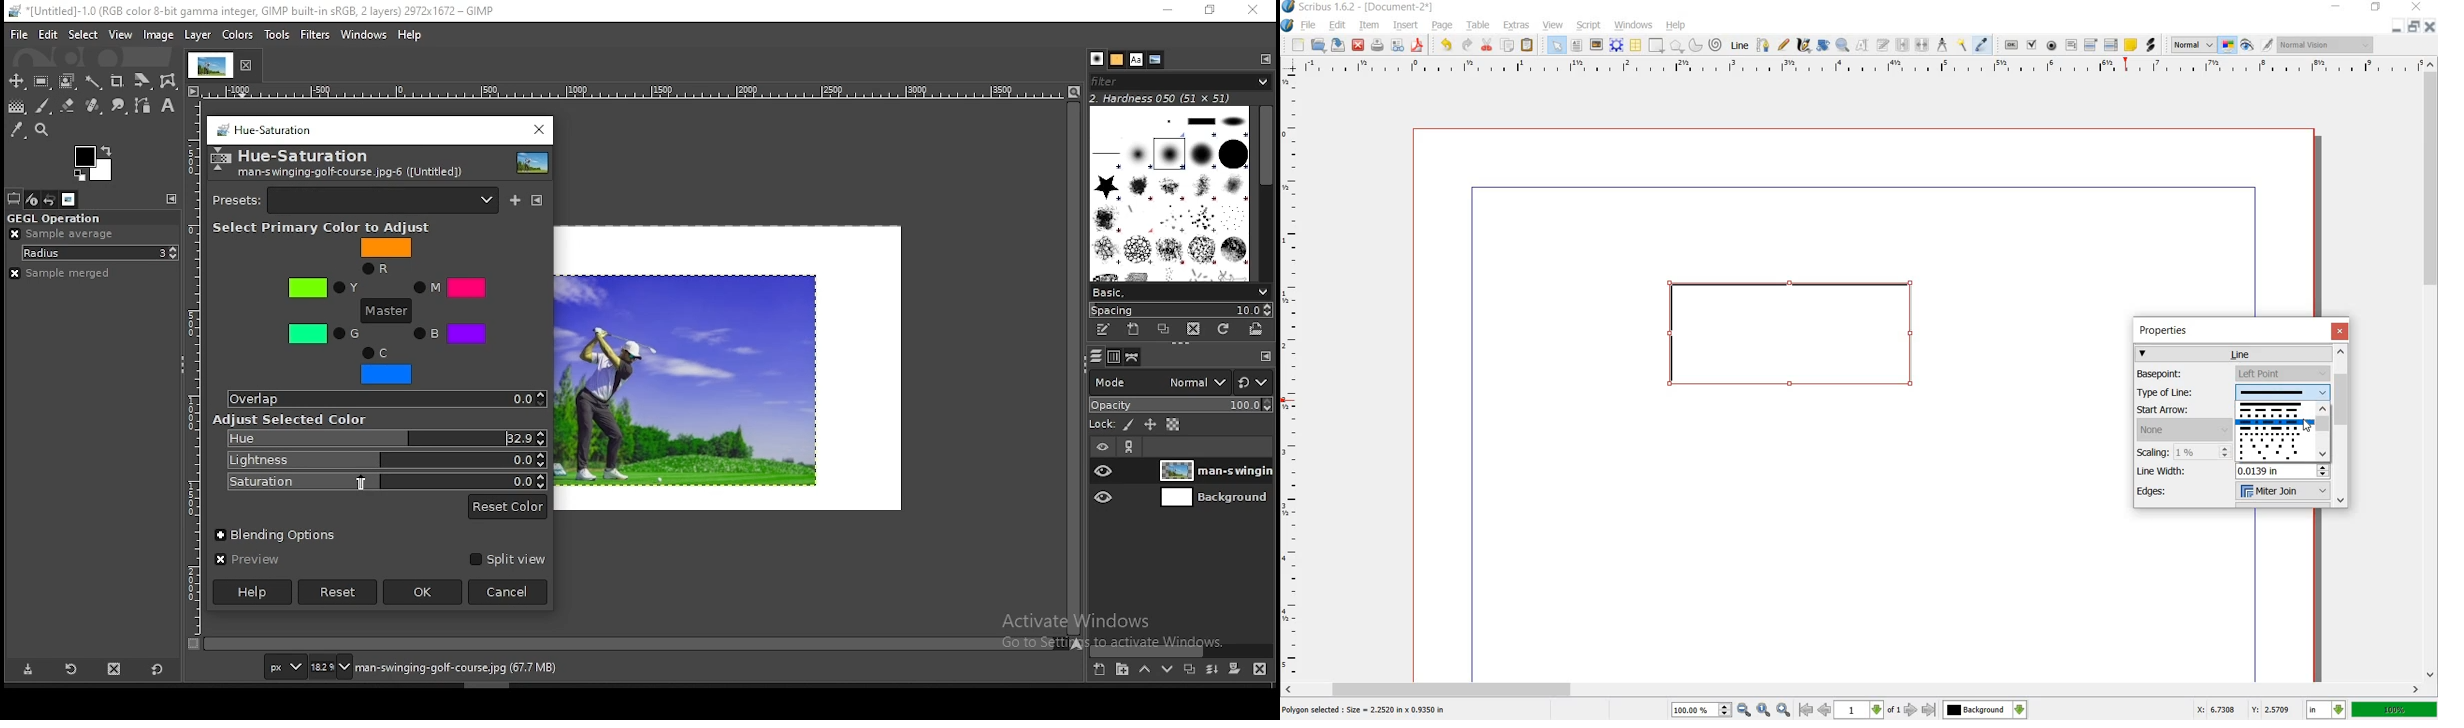 The height and width of the screenshot is (728, 2464). I want to click on RULER, so click(1861, 68).